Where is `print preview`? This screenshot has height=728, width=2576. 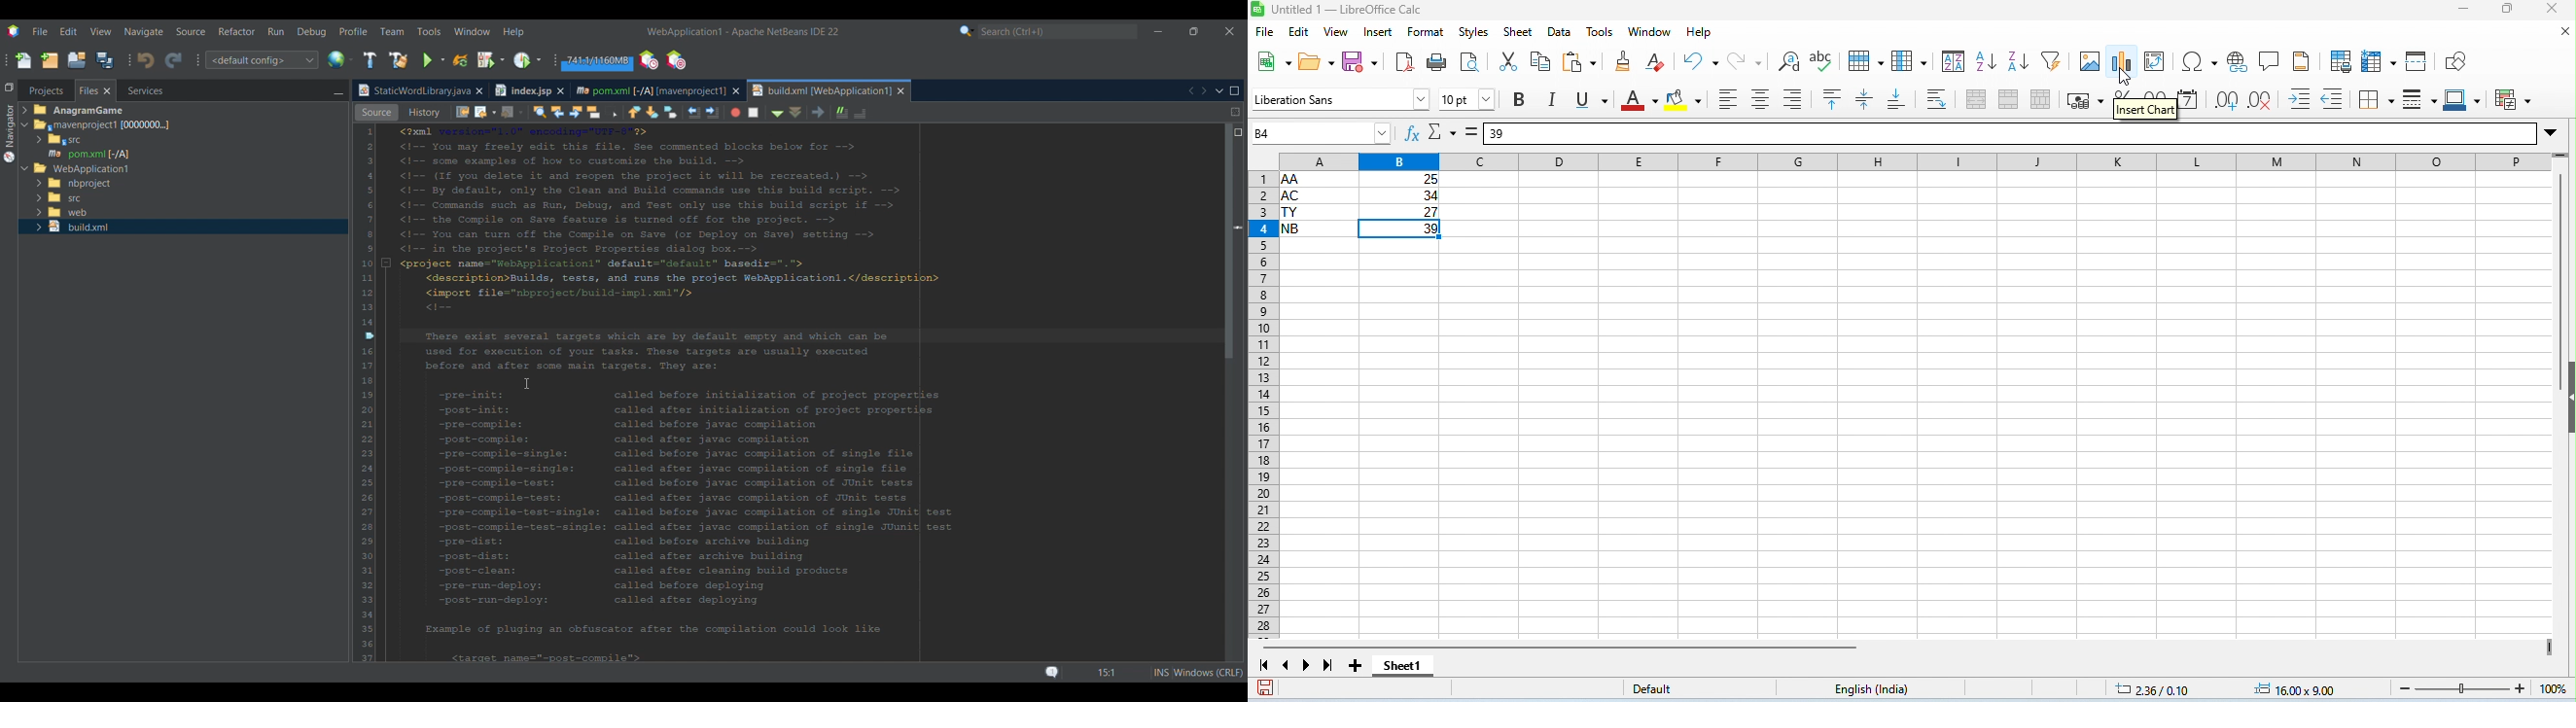
print preview is located at coordinates (1471, 62).